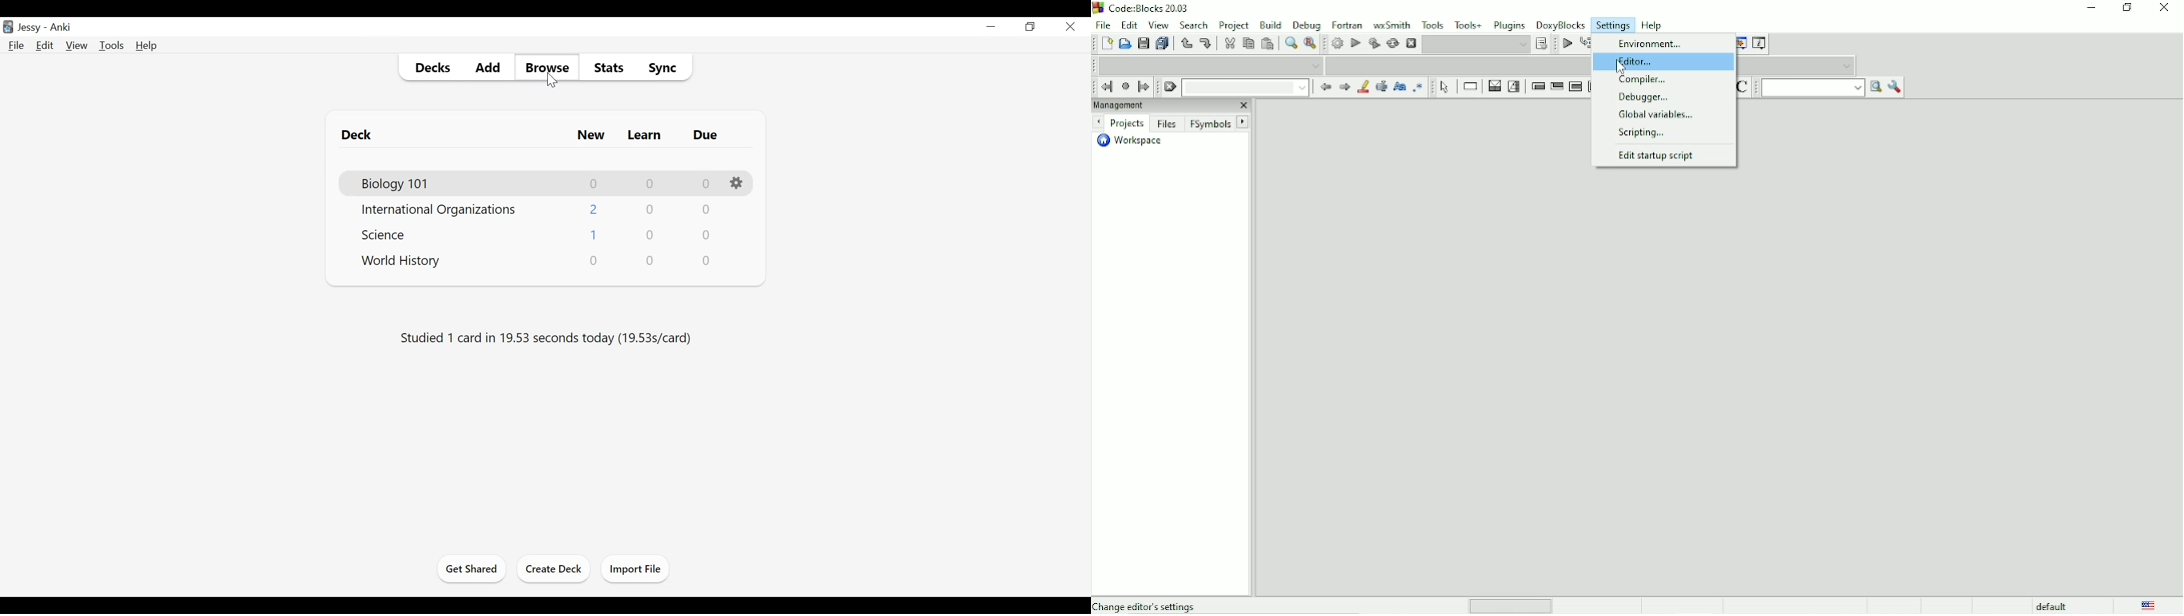 This screenshot has height=616, width=2184. What do you see at coordinates (594, 209) in the screenshot?
I see `New Card Count` at bounding box center [594, 209].